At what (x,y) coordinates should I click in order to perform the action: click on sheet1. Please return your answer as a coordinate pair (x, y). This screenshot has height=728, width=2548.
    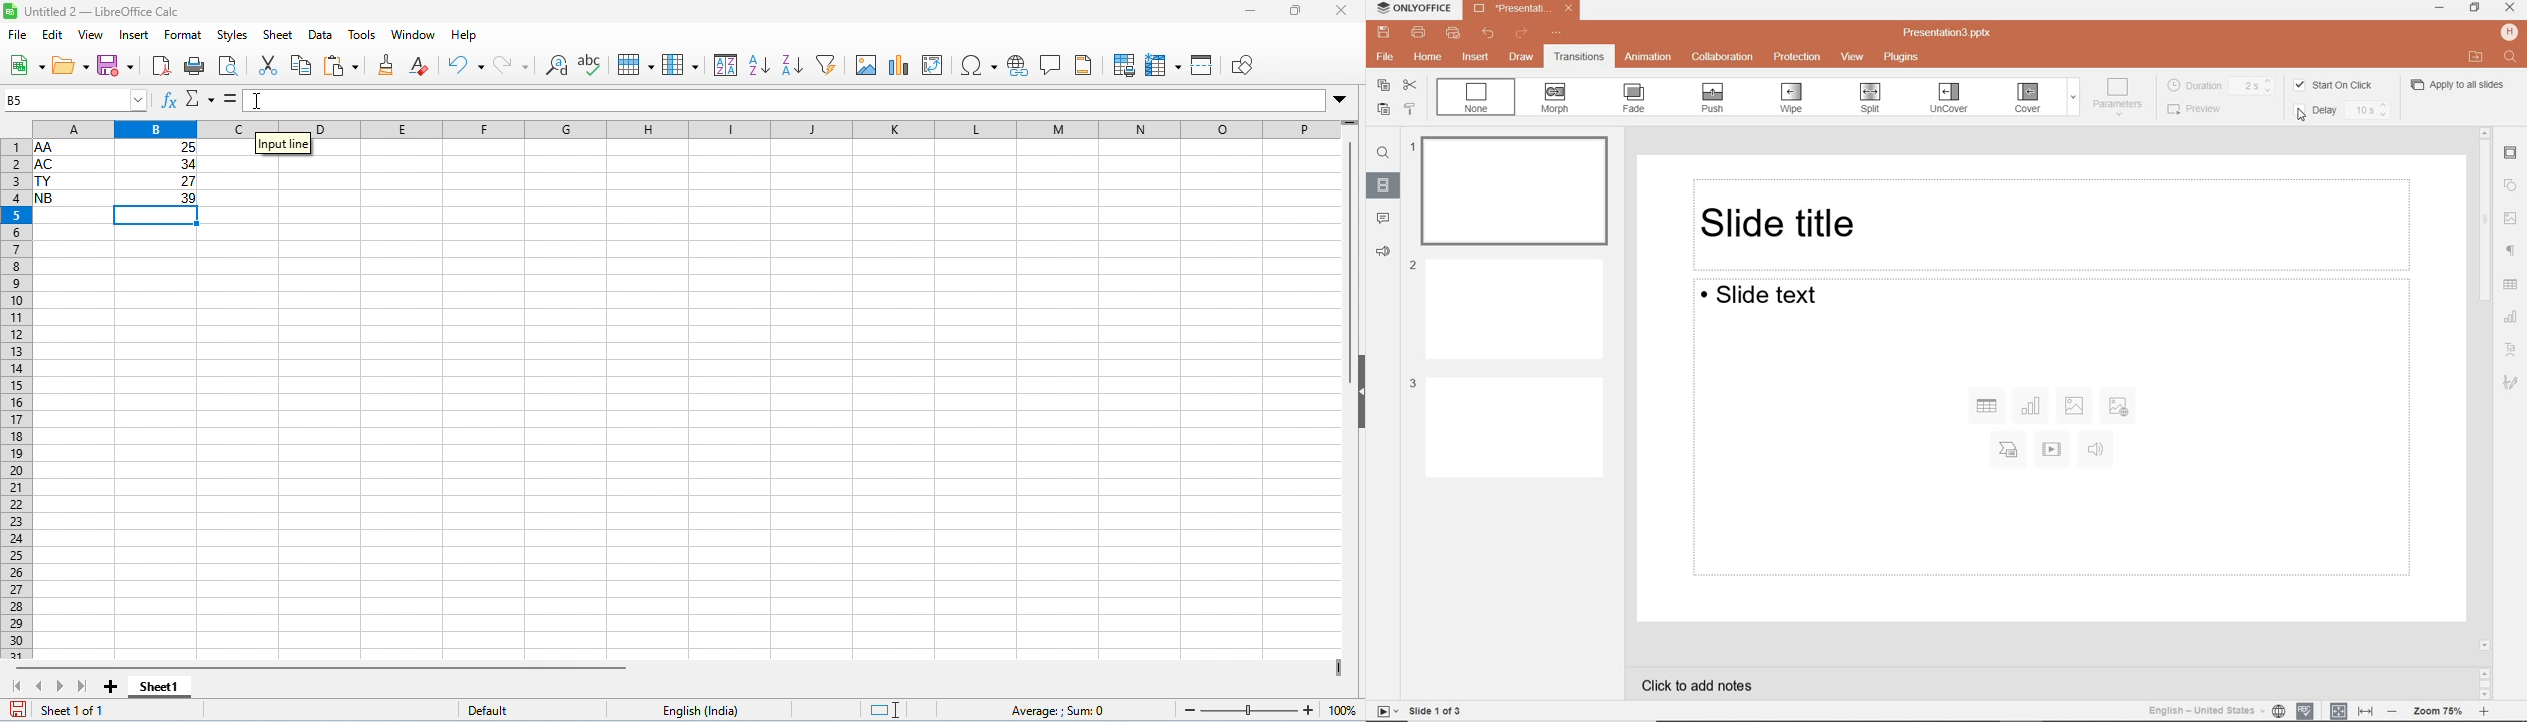
    Looking at the image, I should click on (166, 689).